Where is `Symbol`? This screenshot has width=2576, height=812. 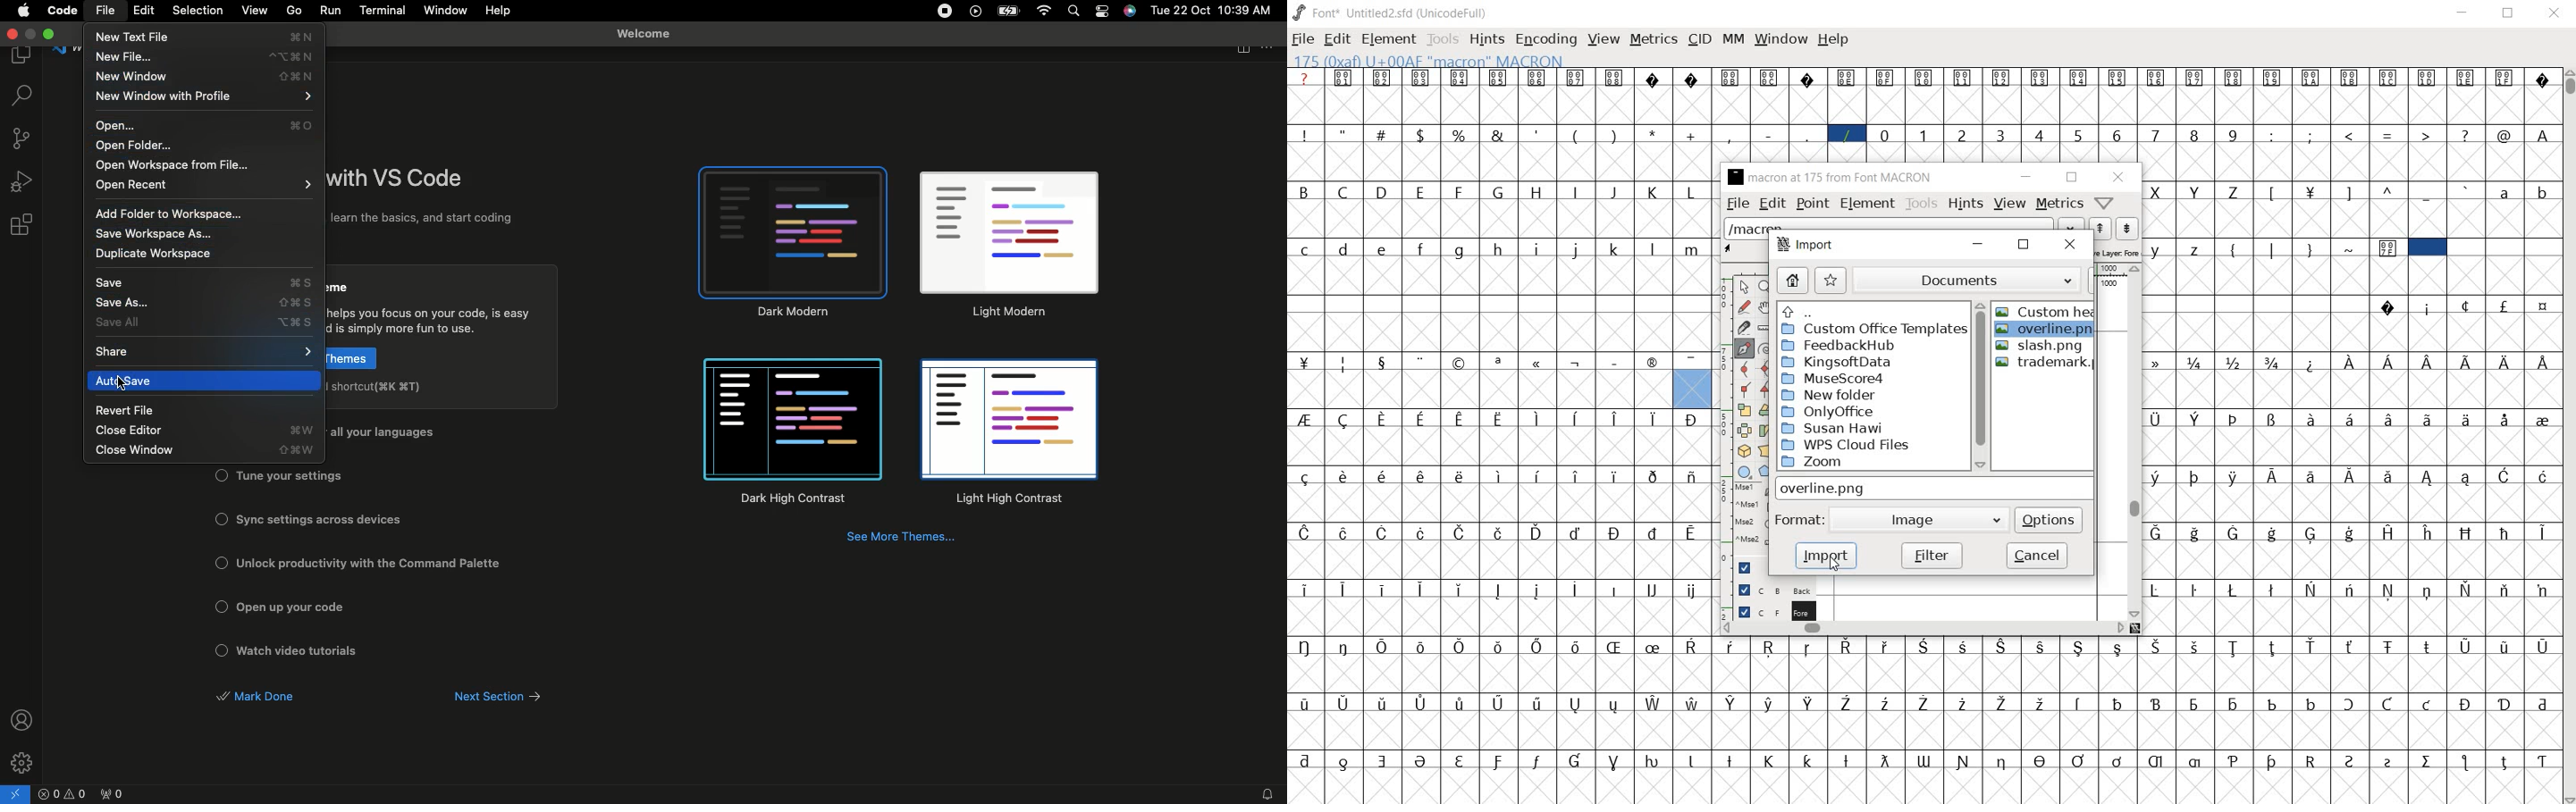 Symbol is located at coordinates (1655, 703).